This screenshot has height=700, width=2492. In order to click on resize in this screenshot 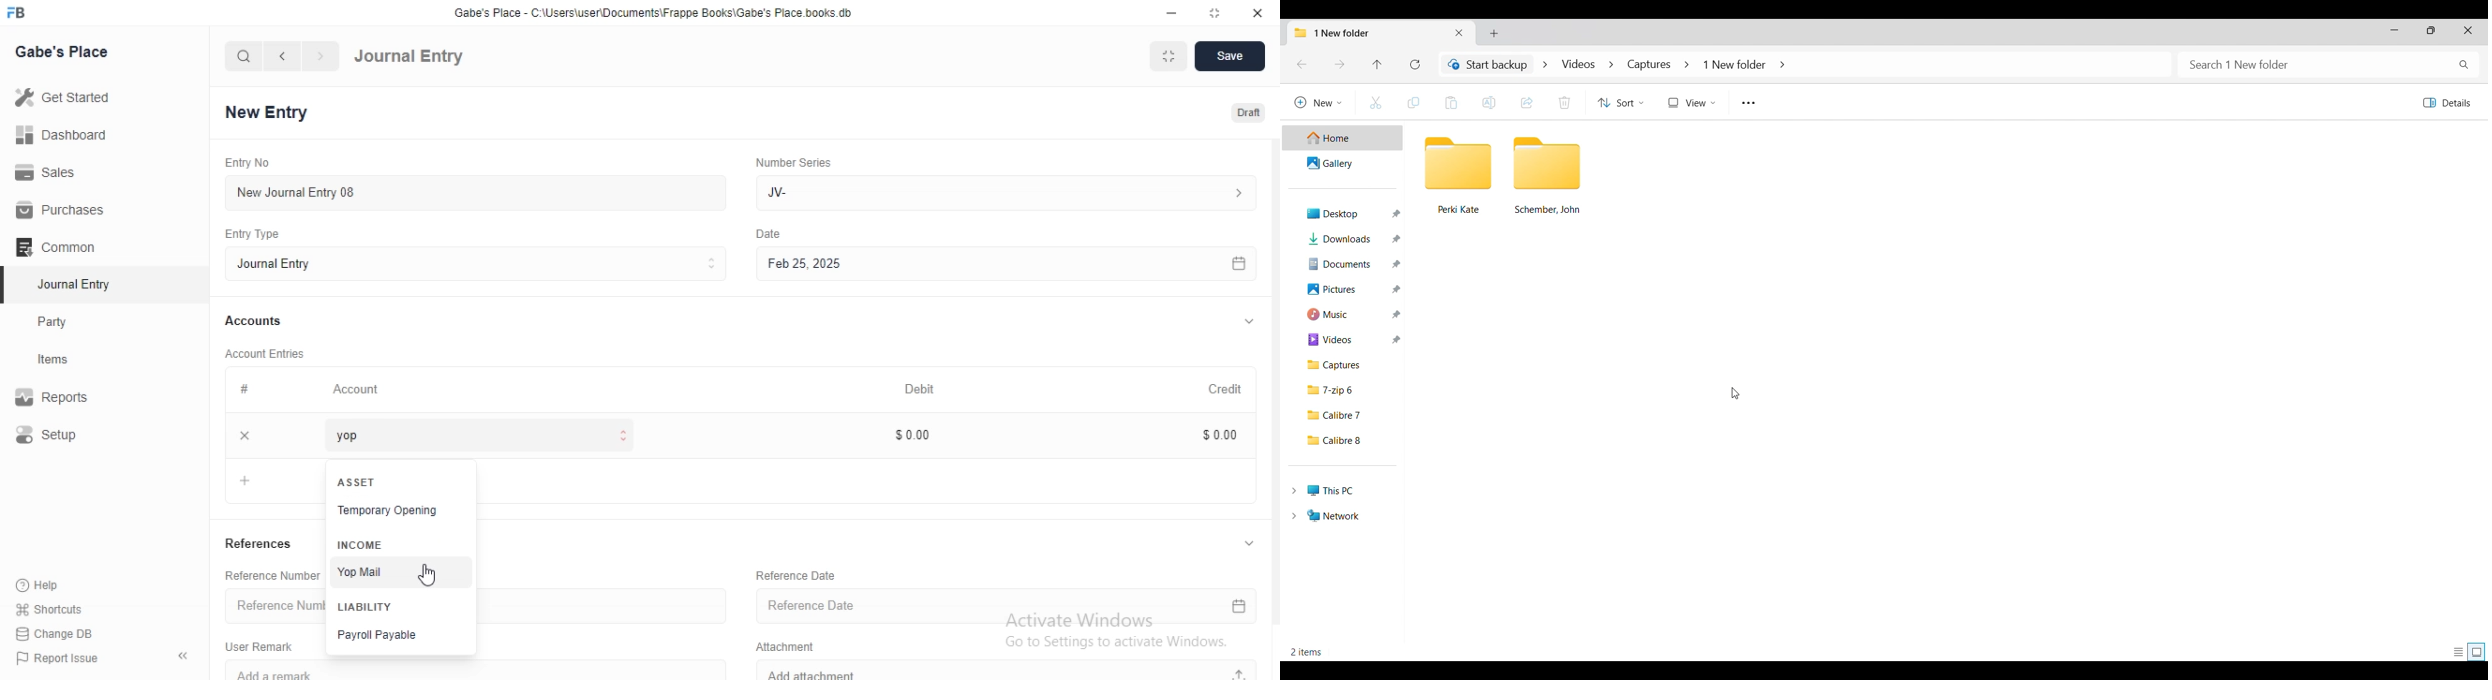, I will do `click(1211, 12)`.